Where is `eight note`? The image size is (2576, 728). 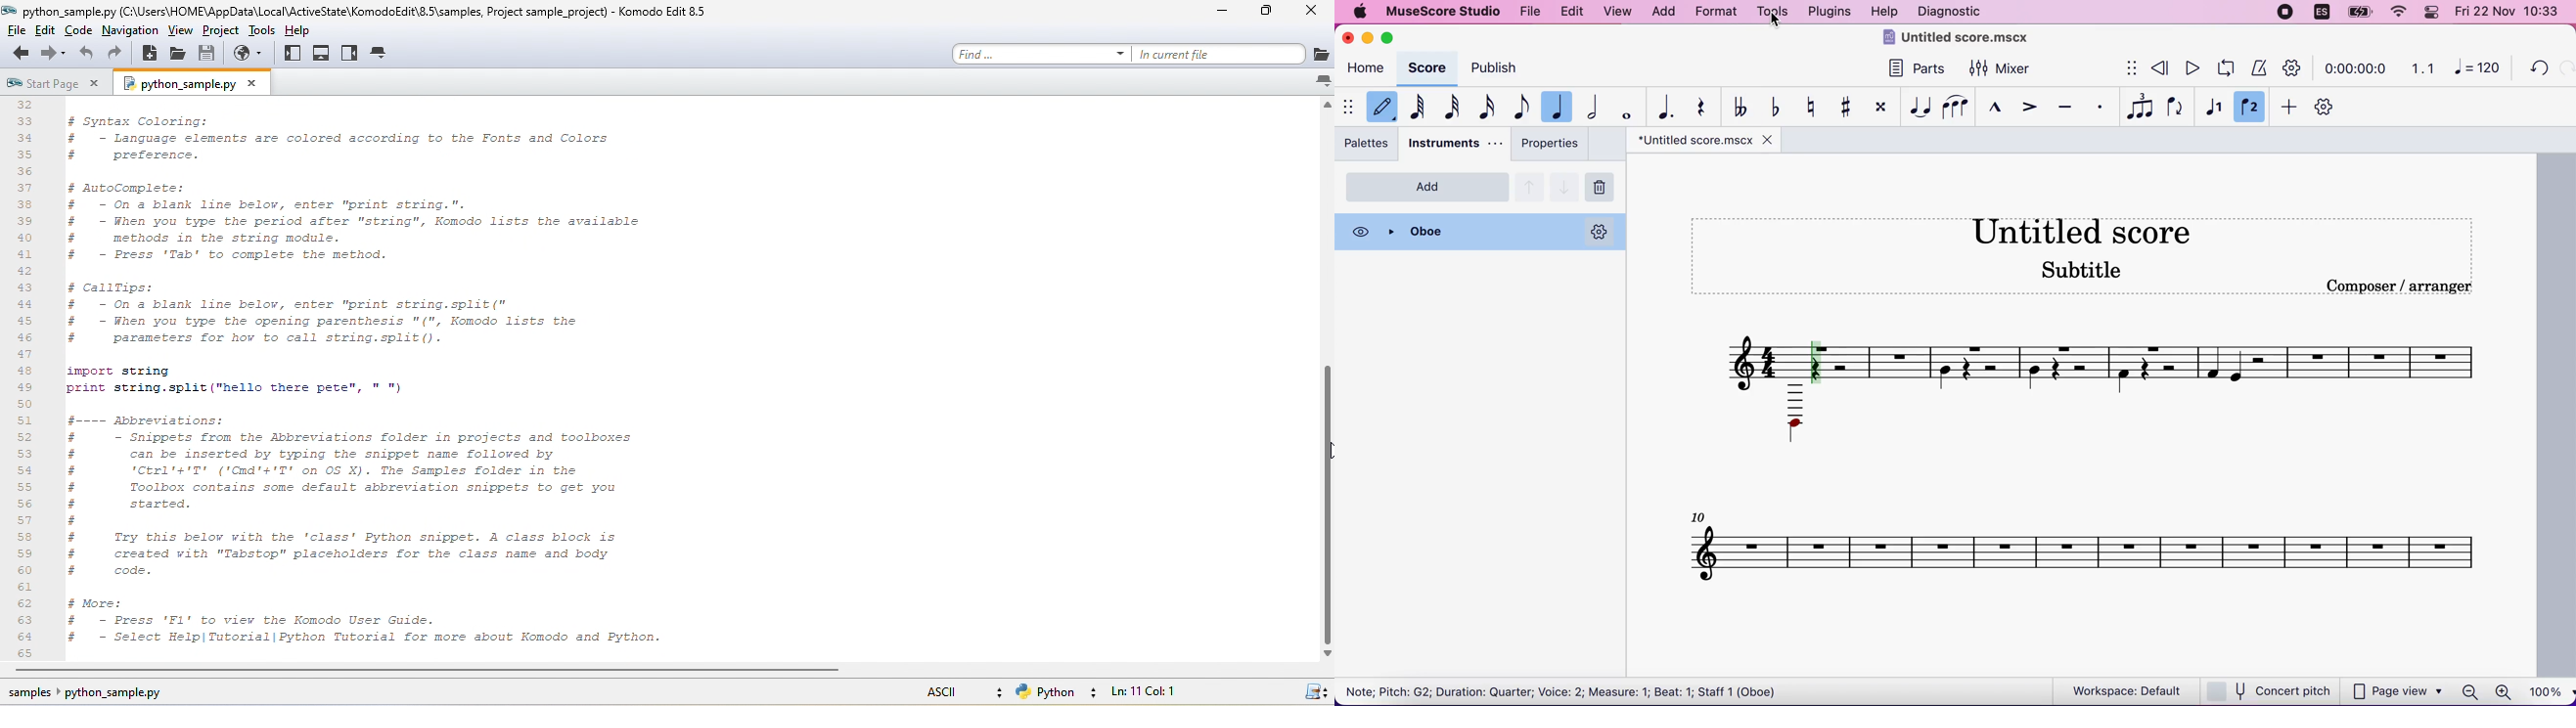 eight note is located at coordinates (1523, 108).